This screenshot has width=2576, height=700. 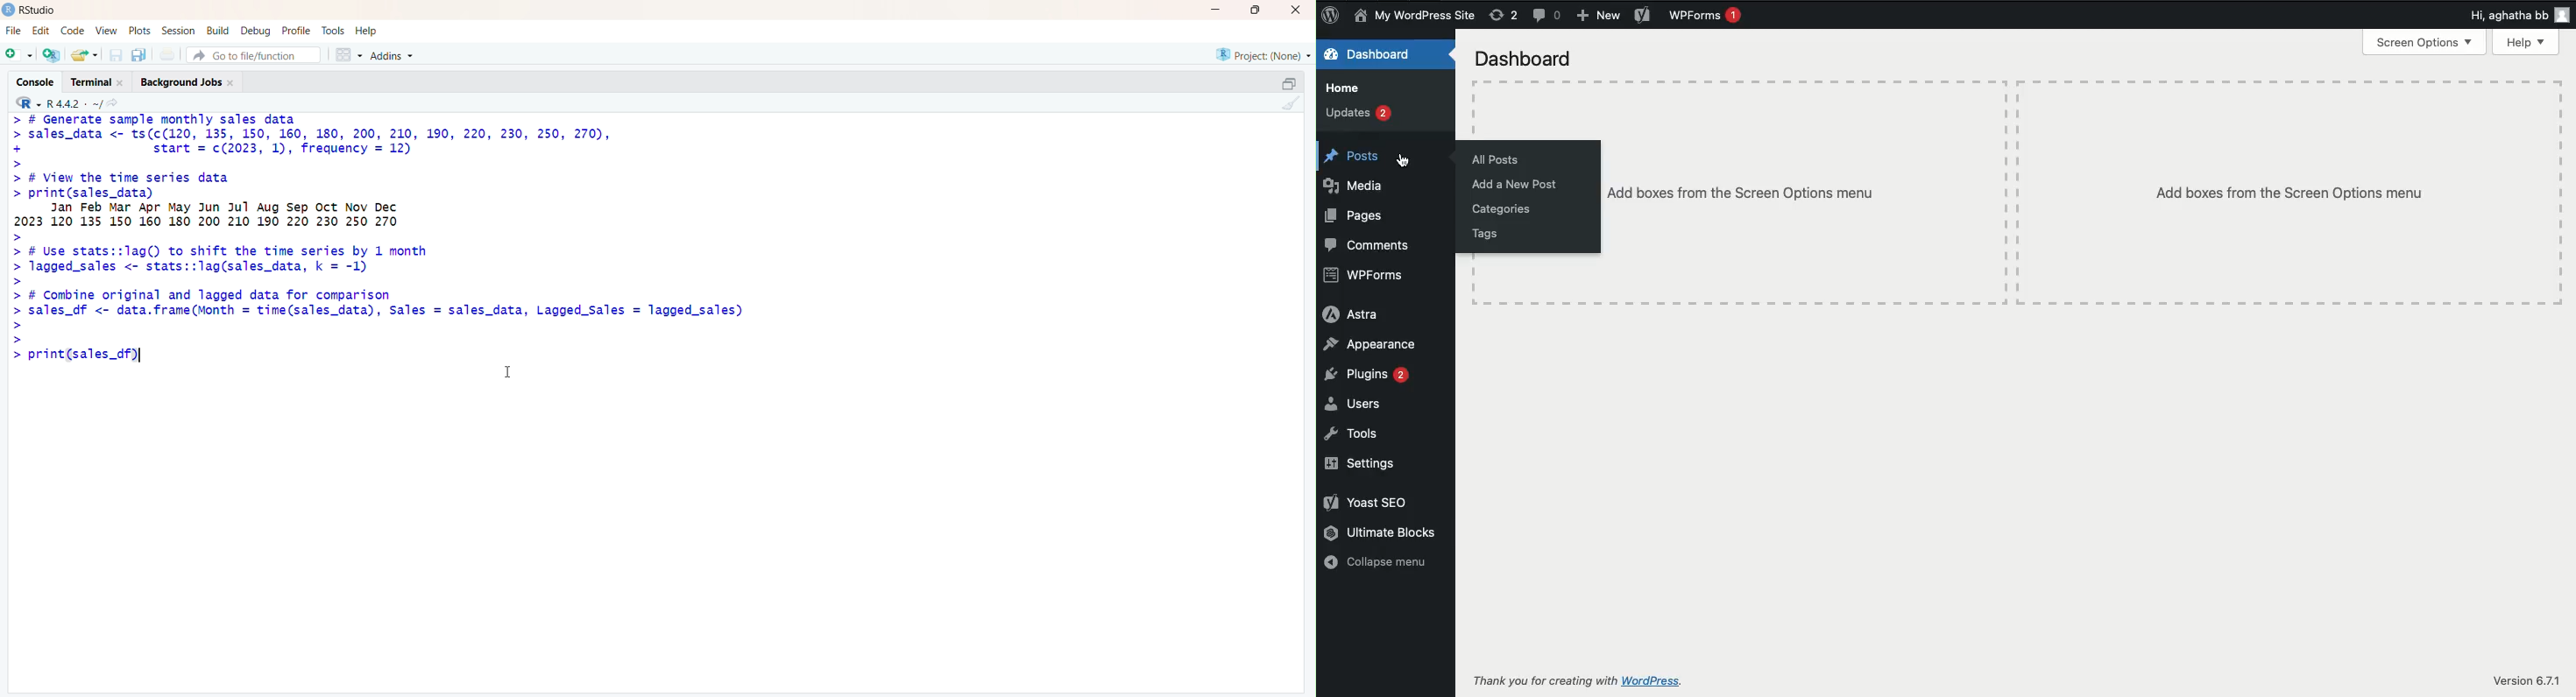 I want to click on plots, so click(x=141, y=30).